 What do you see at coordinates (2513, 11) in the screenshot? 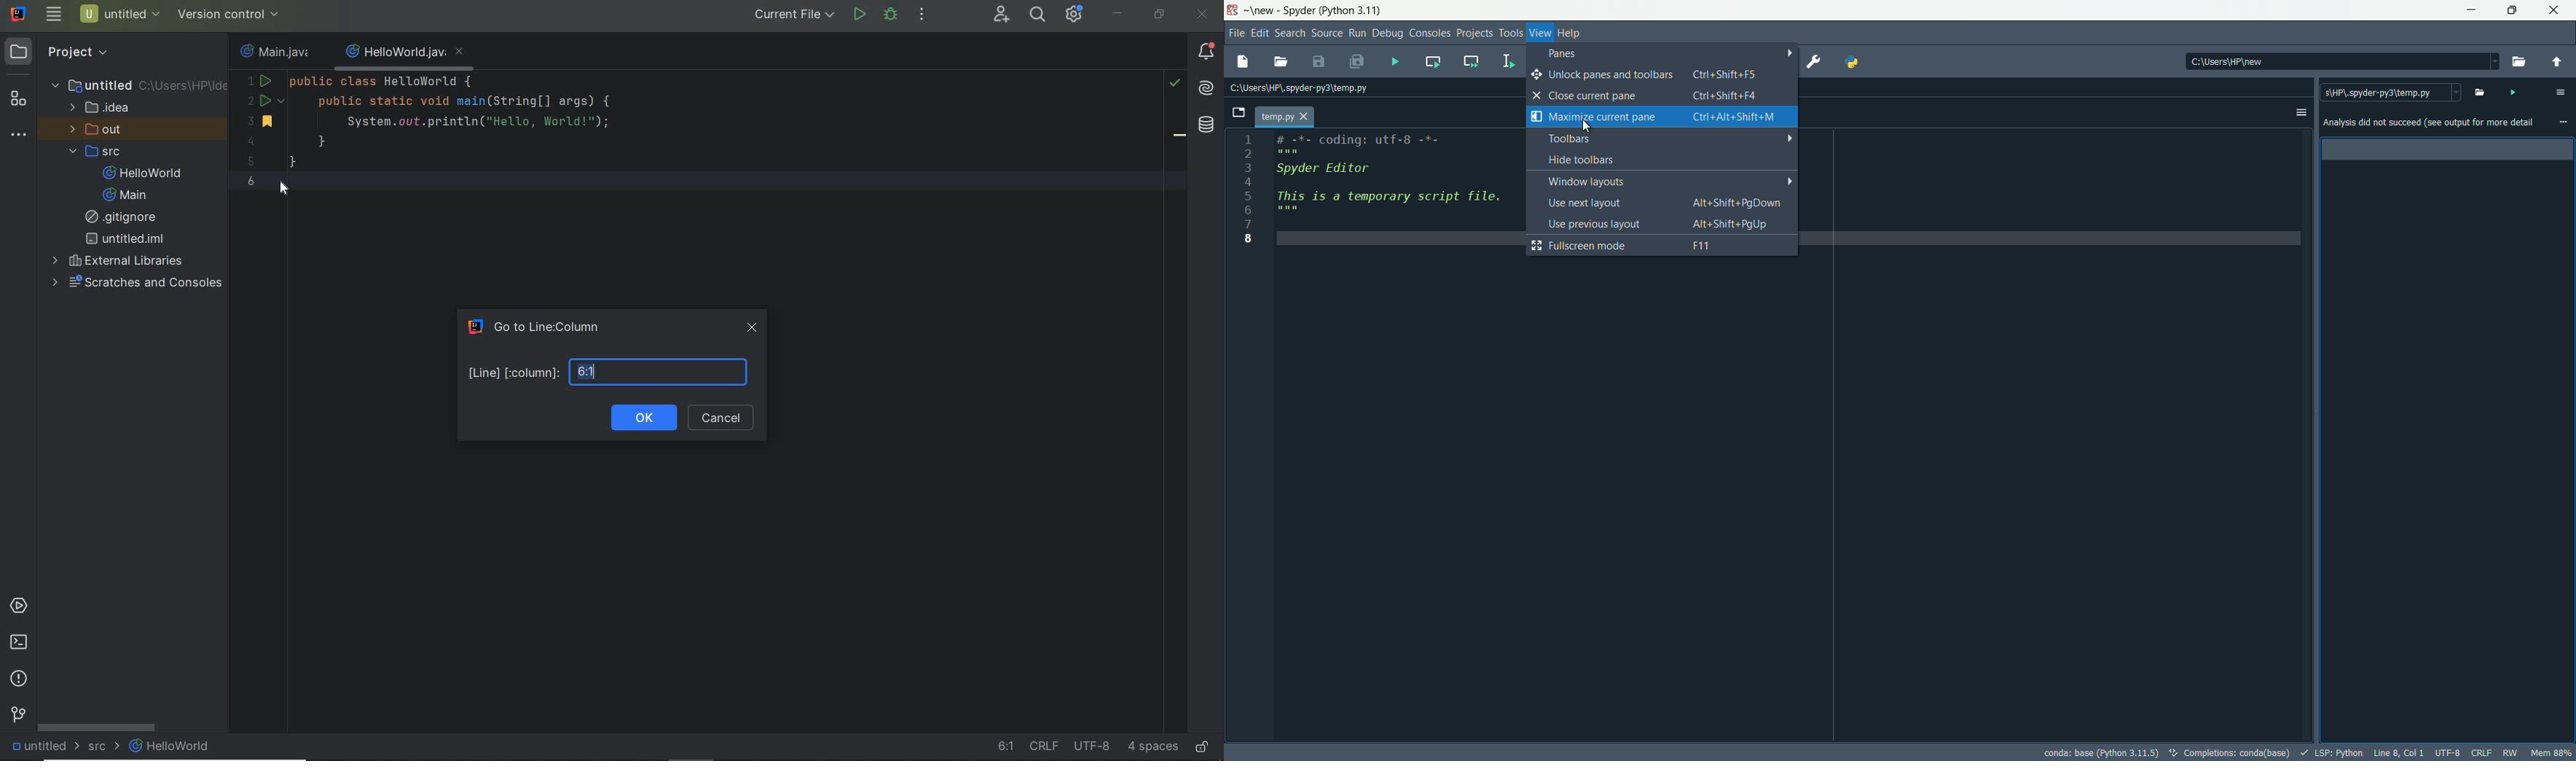
I see `maximize` at bounding box center [2513, 11].